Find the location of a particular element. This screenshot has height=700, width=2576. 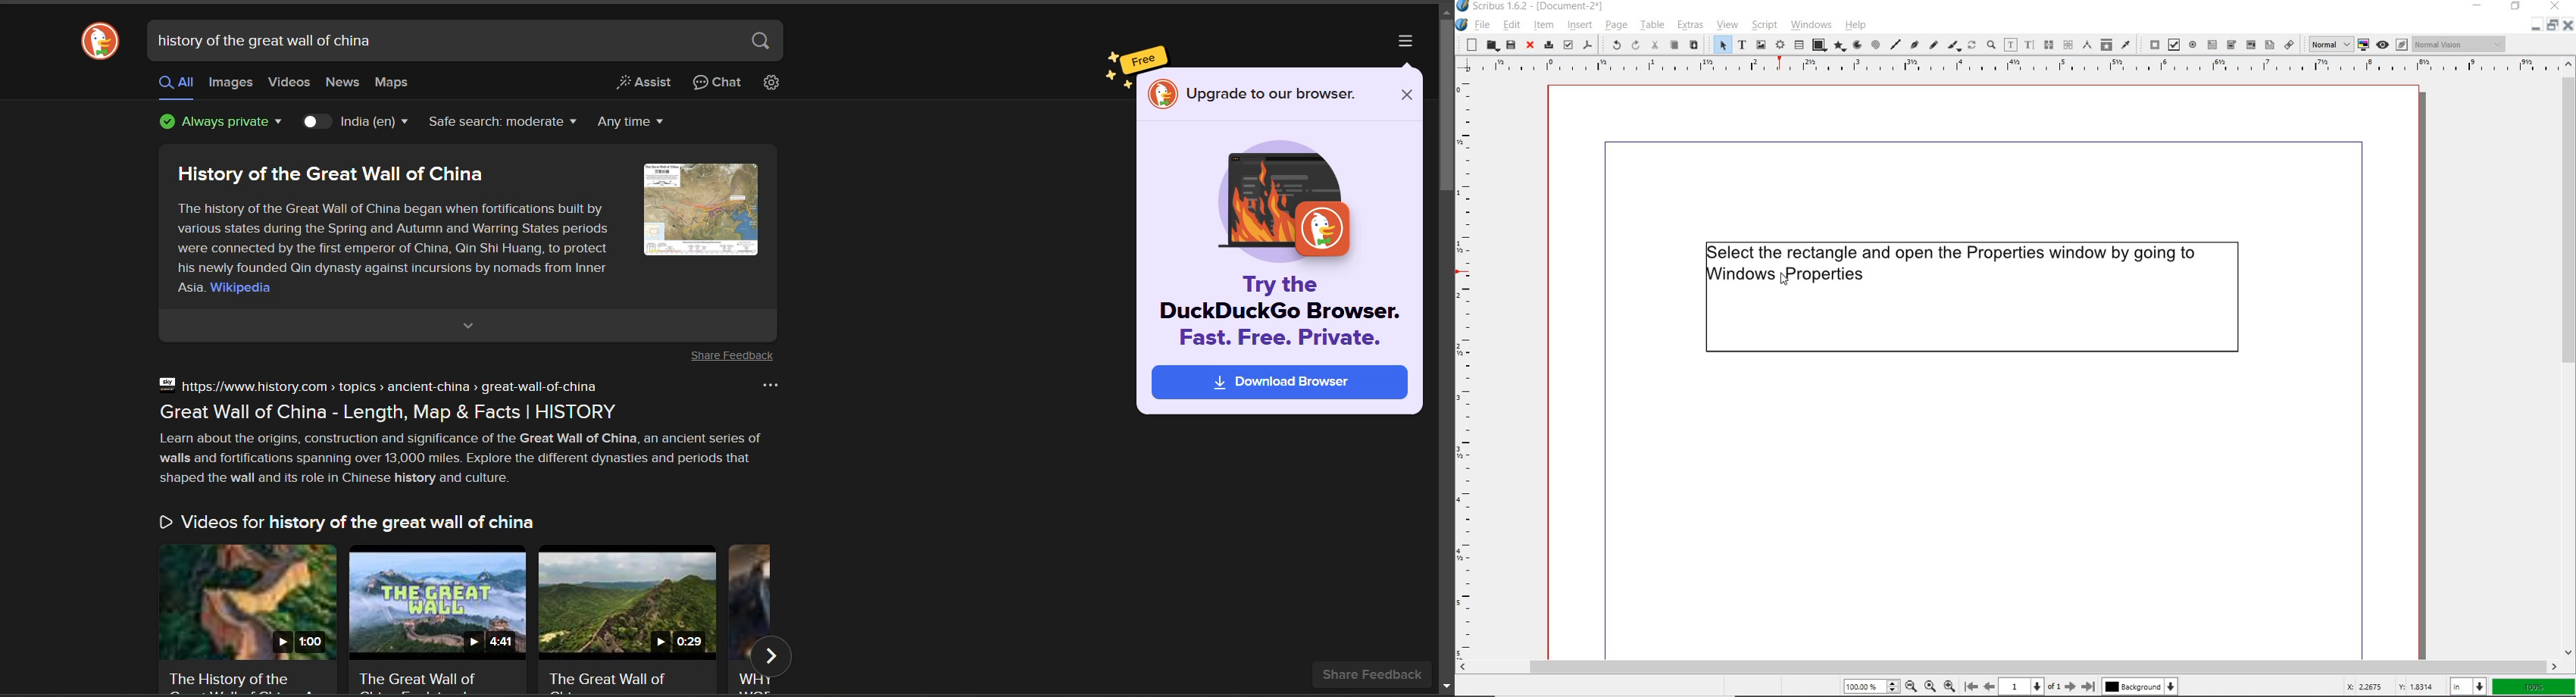

Normal is located at coordinates (2327, 43).